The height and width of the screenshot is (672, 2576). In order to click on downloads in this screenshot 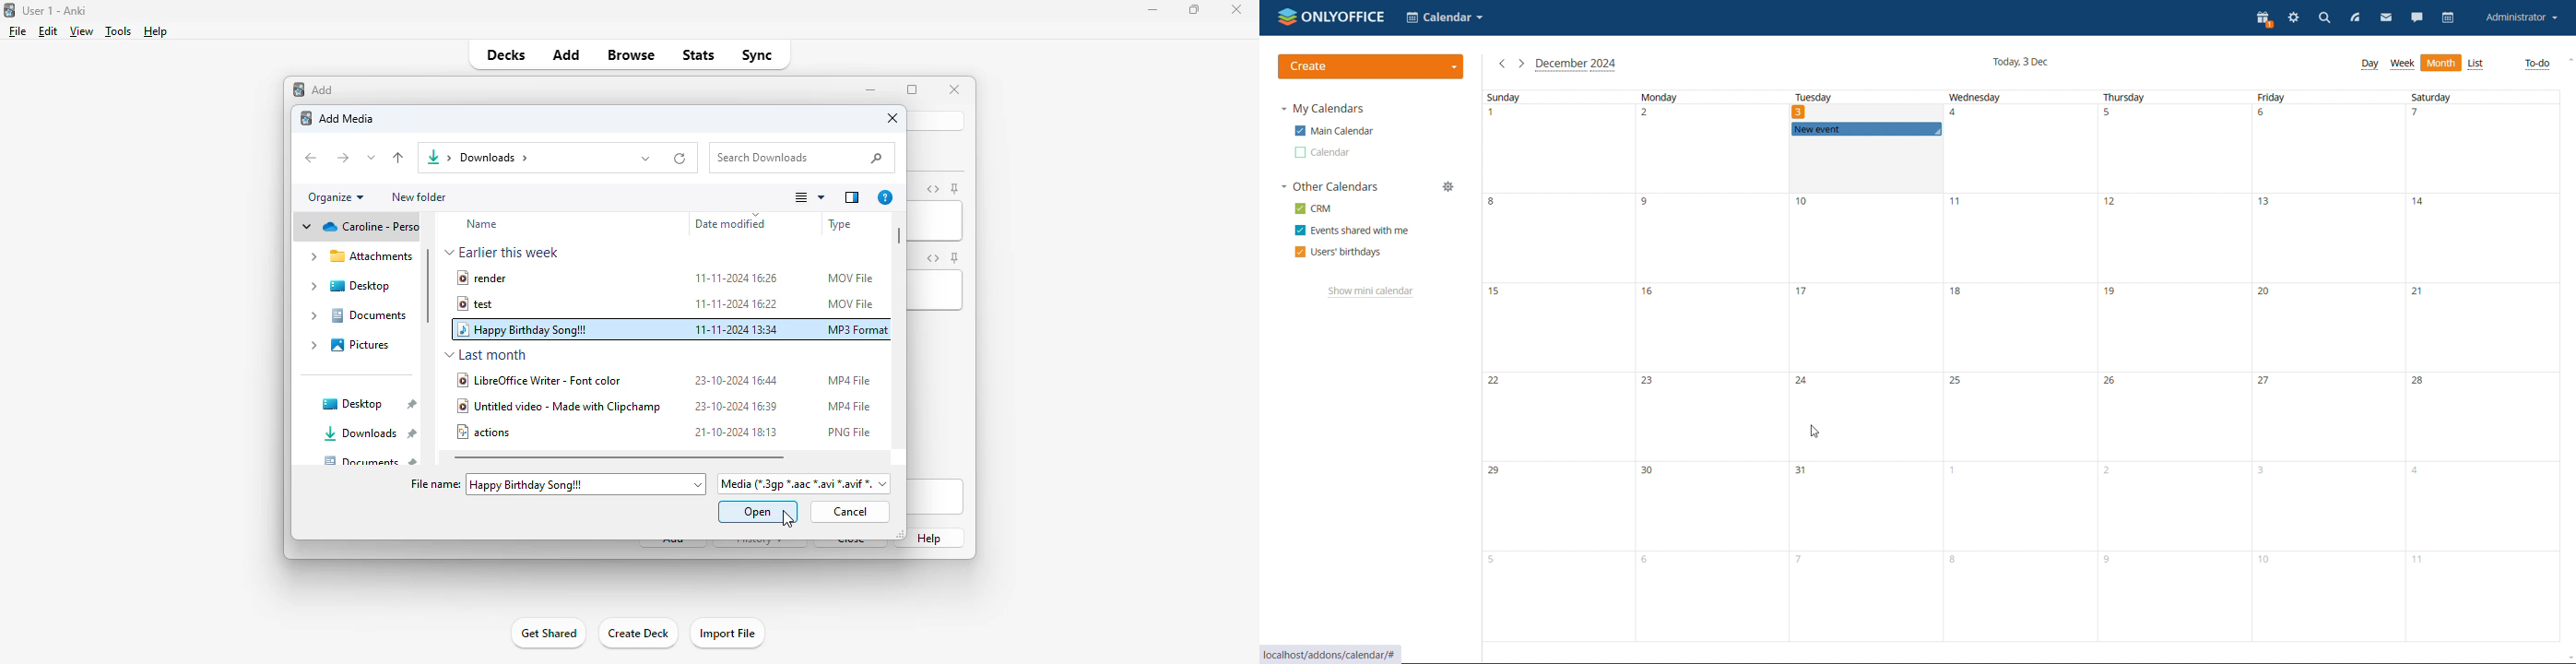, I will do `click(369, 433)`.